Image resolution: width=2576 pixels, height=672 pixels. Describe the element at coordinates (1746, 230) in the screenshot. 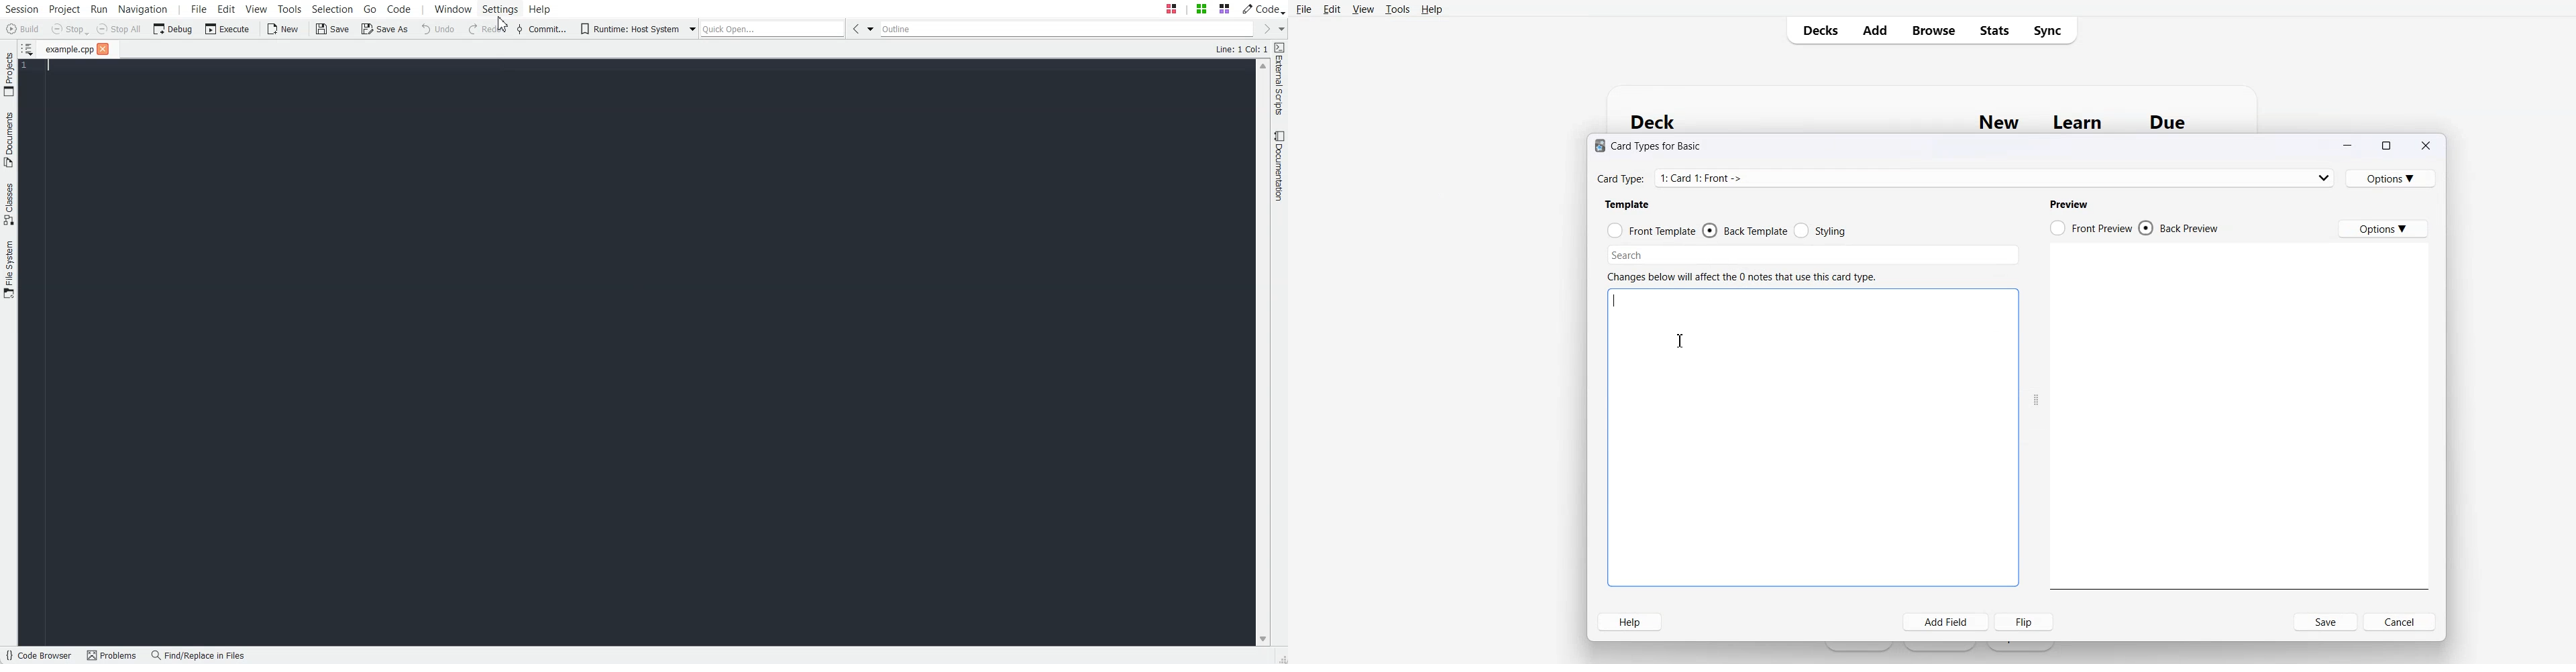

I see `Back template` at that location.